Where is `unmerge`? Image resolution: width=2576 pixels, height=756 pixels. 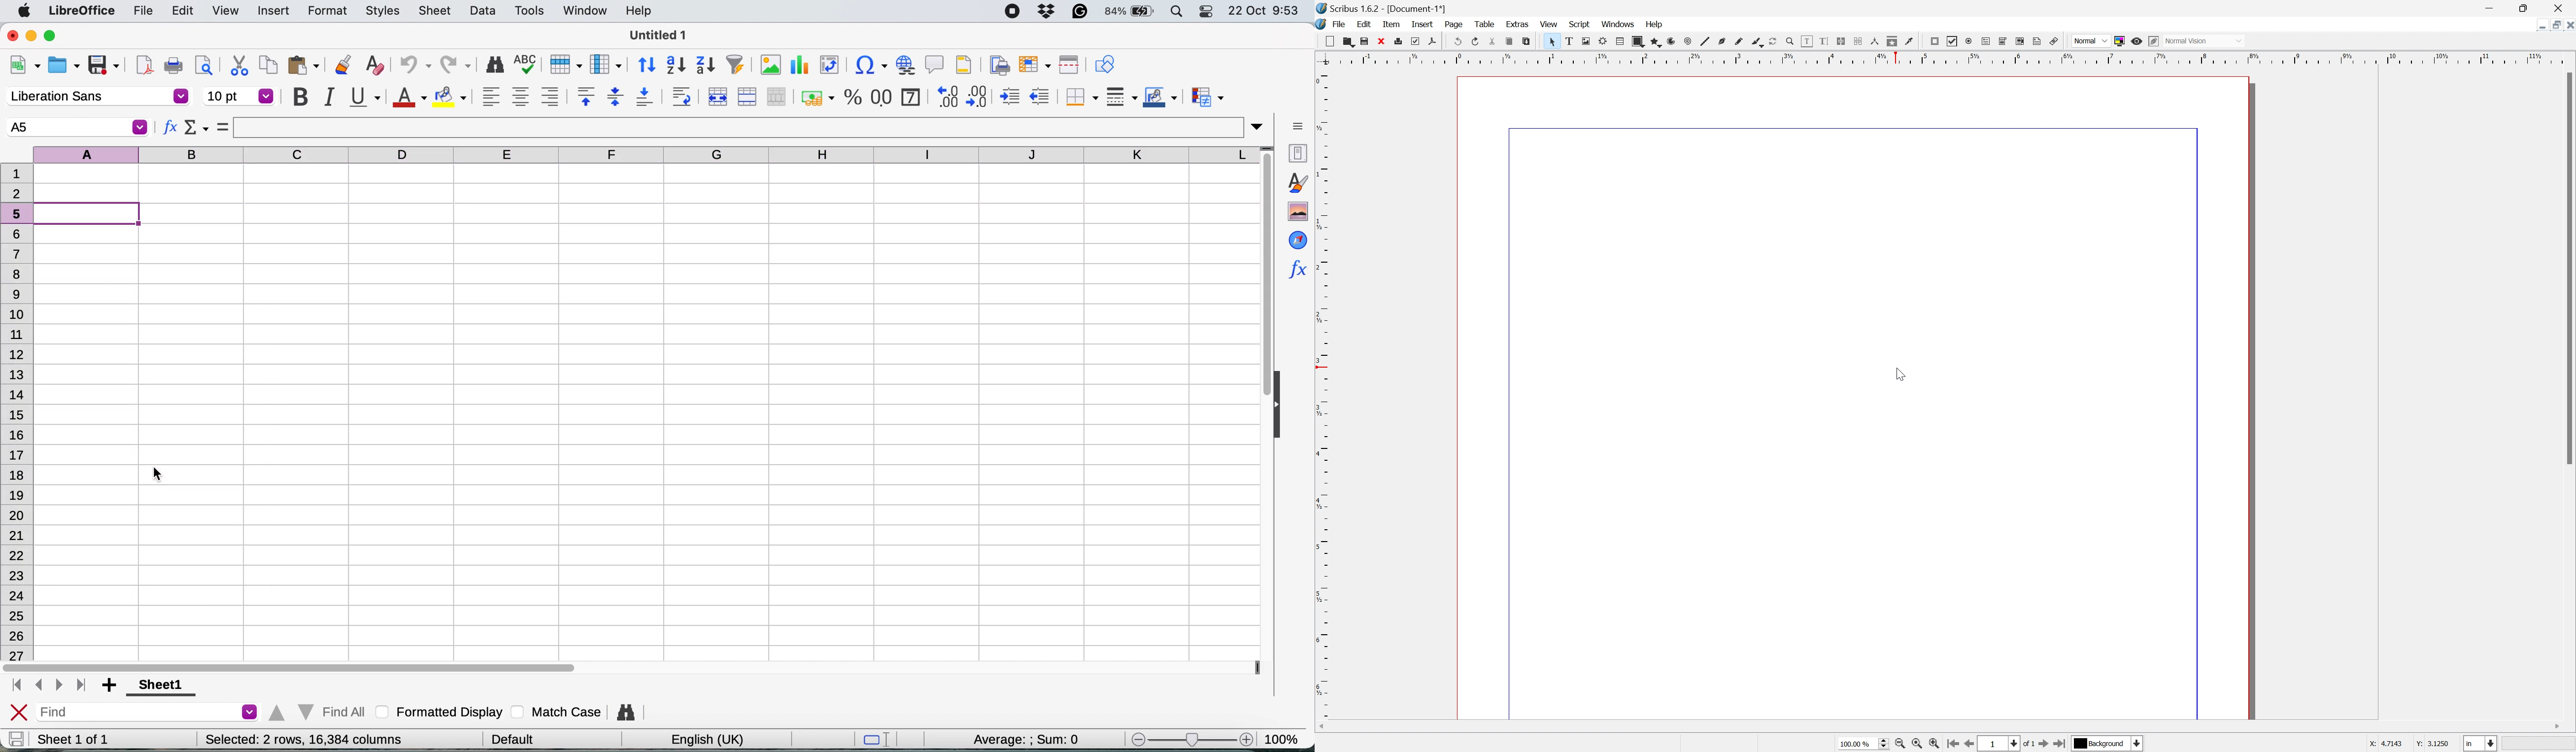 unmerge is located at coordinates (777, 97).